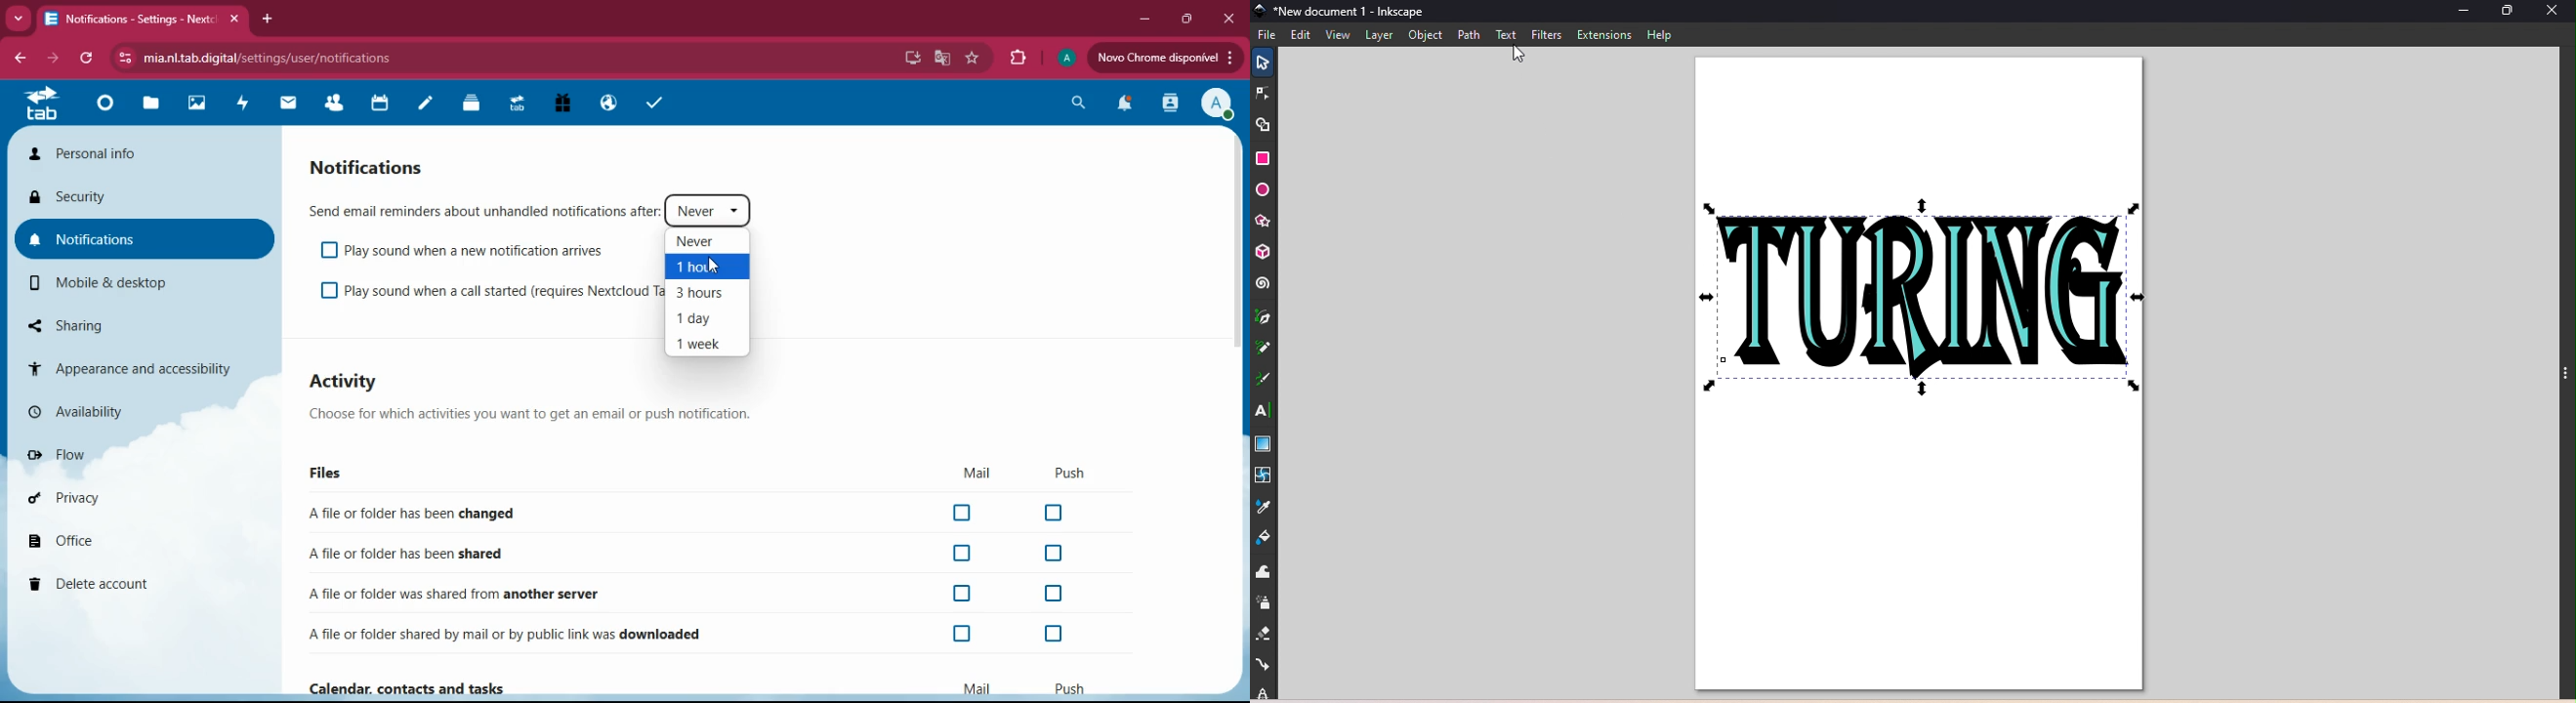 The image size is (2576, 728). Describe the element at coordinates (708, 210) in the screenshot. I see `never` at that location.